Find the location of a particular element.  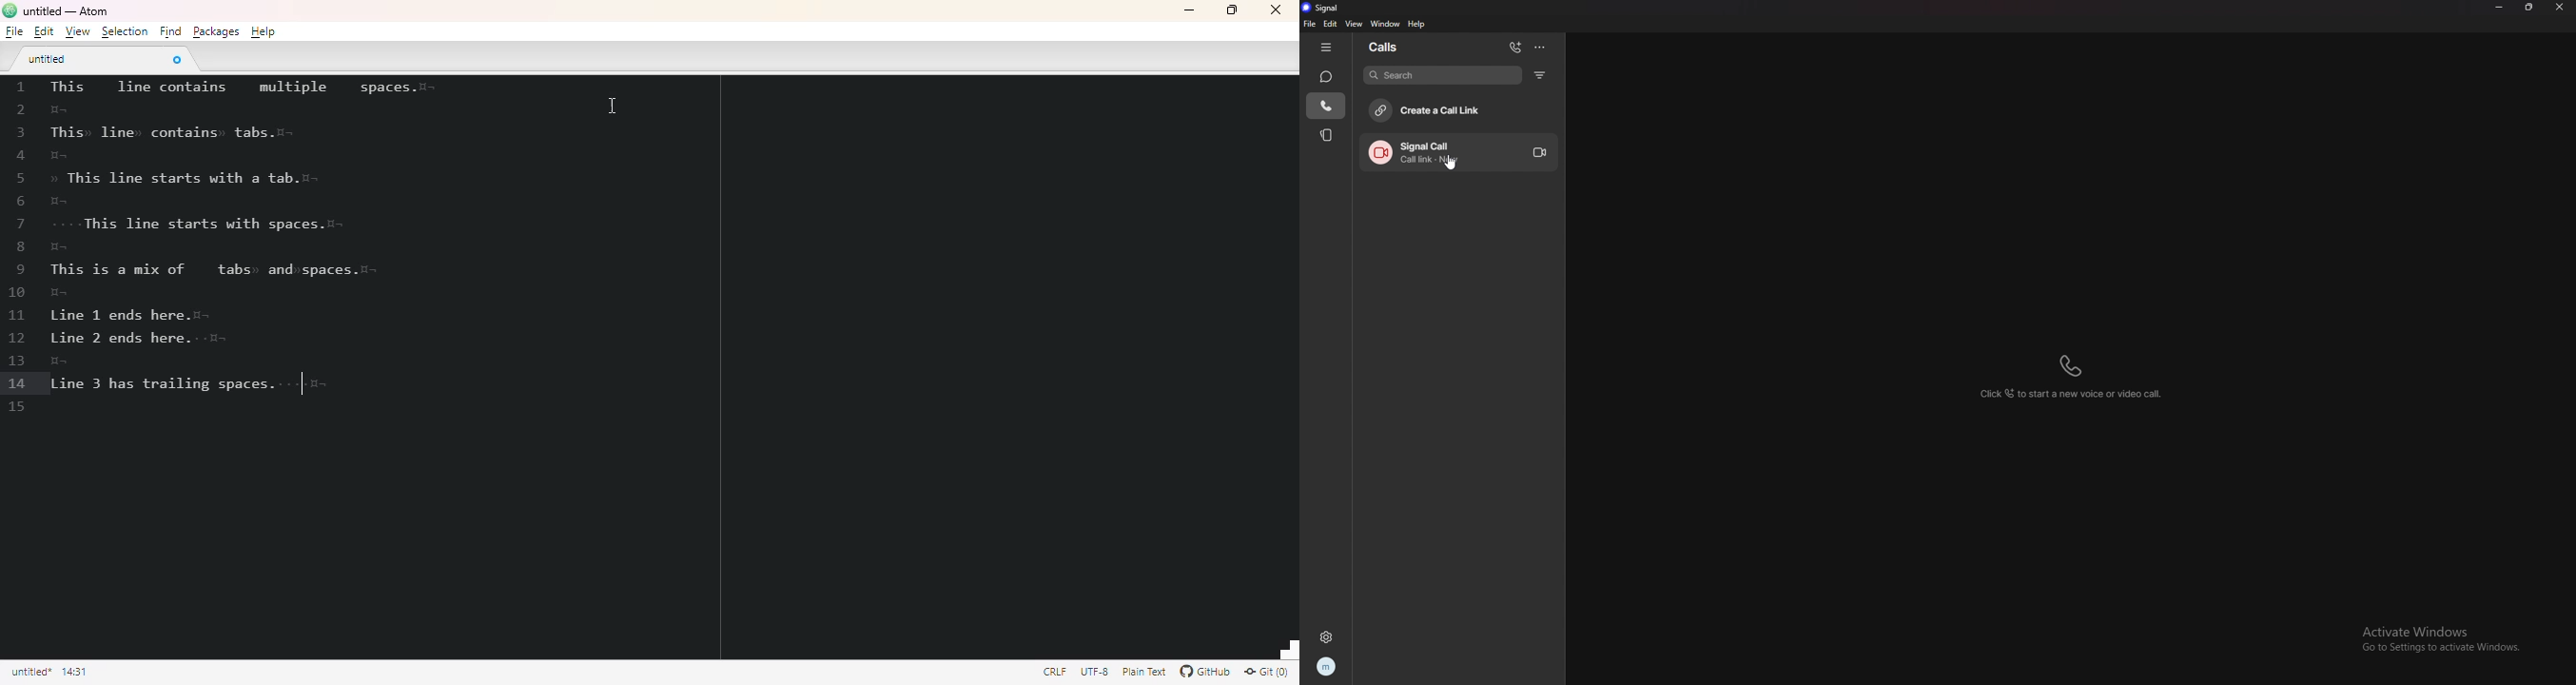

close is located at coordinates (1275, 10).